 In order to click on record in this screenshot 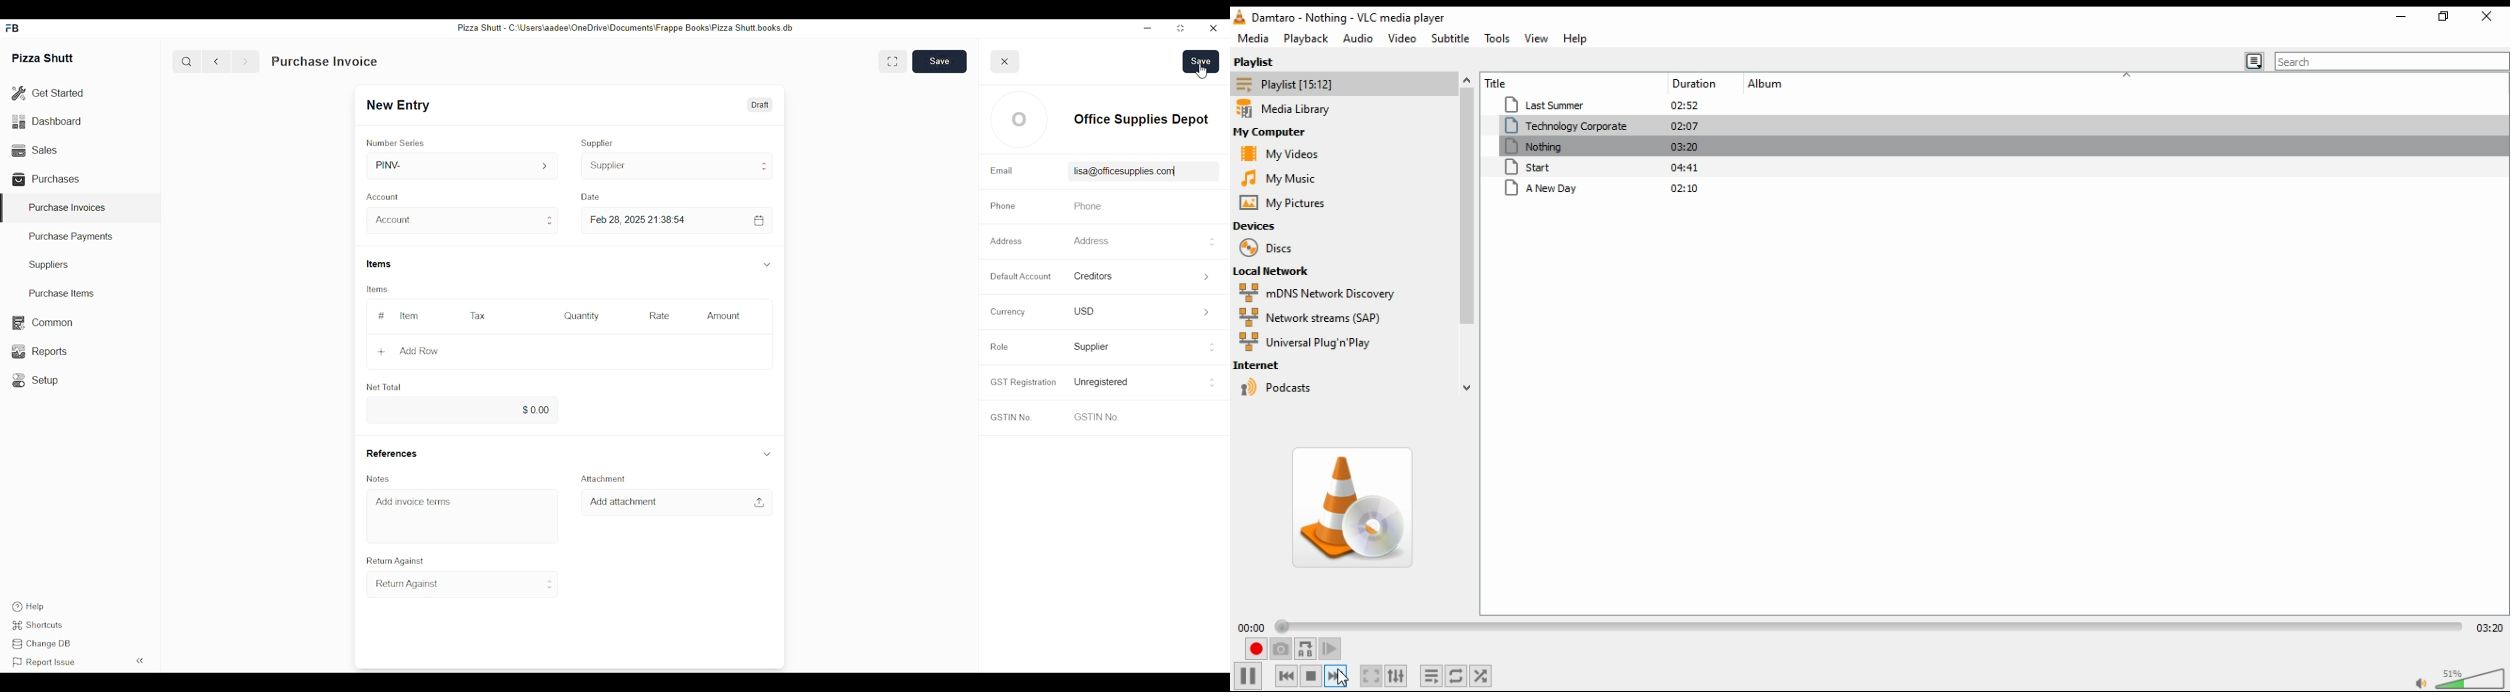, I will do `click(1255, 648)`.